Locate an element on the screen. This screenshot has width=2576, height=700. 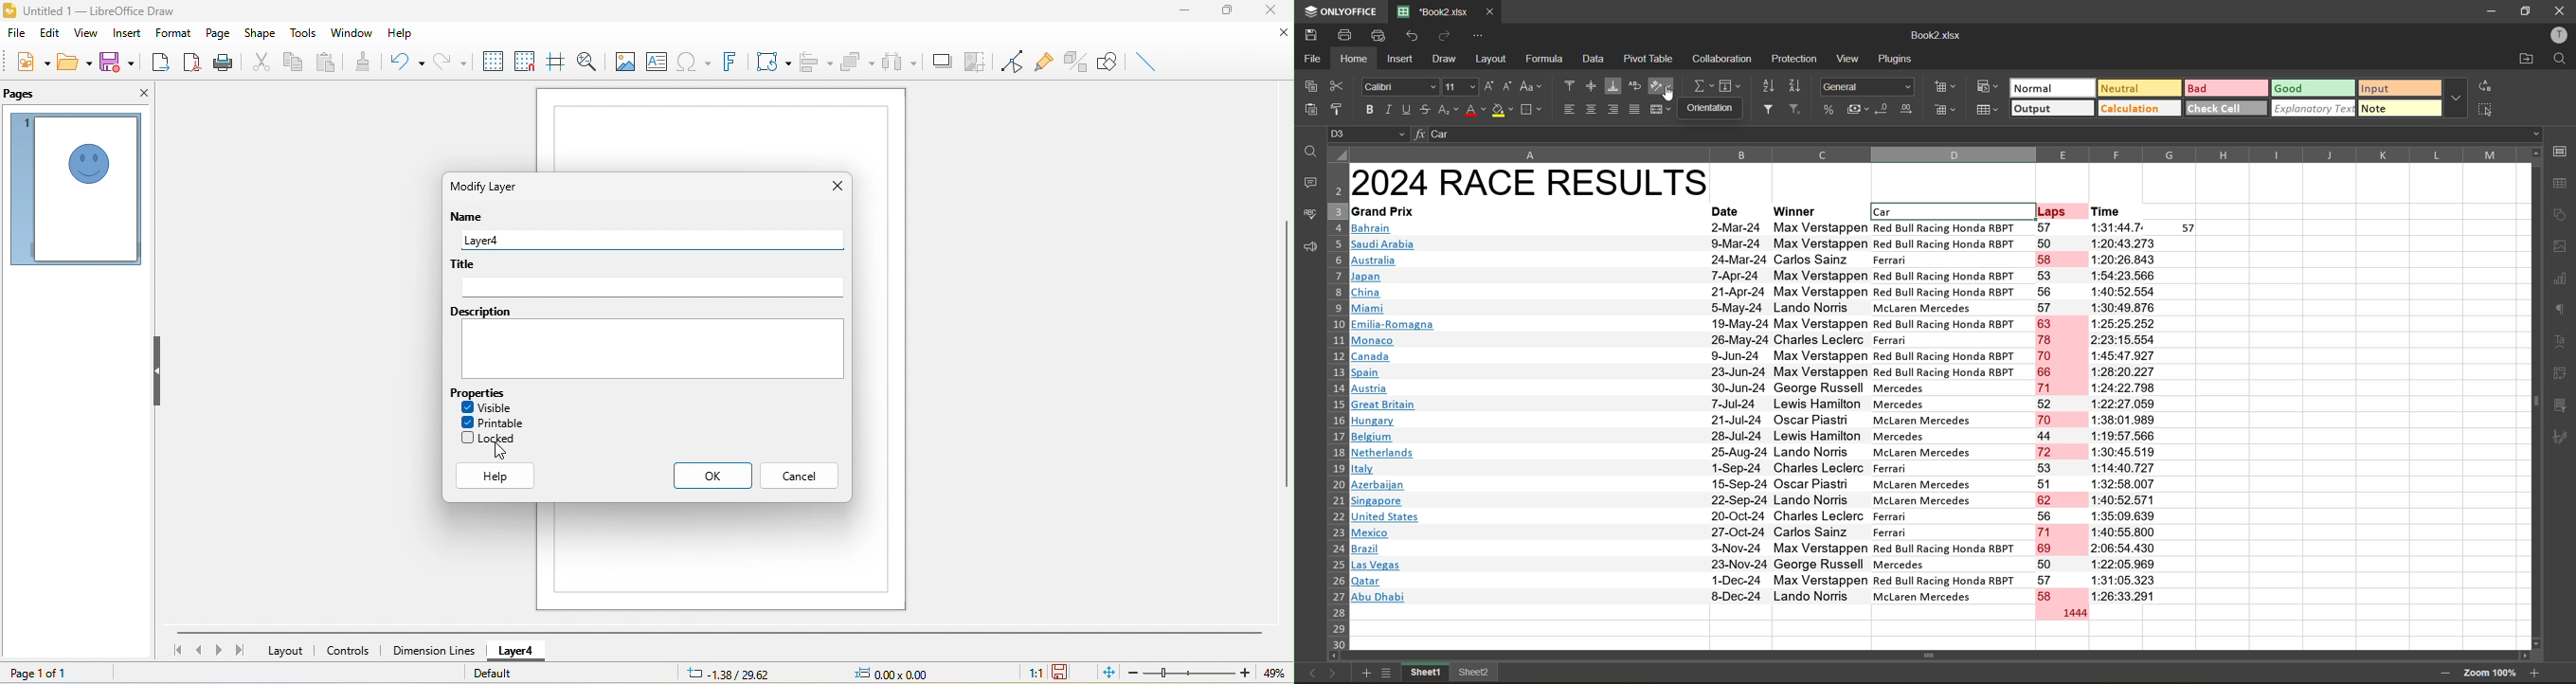
the document has not been modified since the last save  is located at coordinates (1067, 673).